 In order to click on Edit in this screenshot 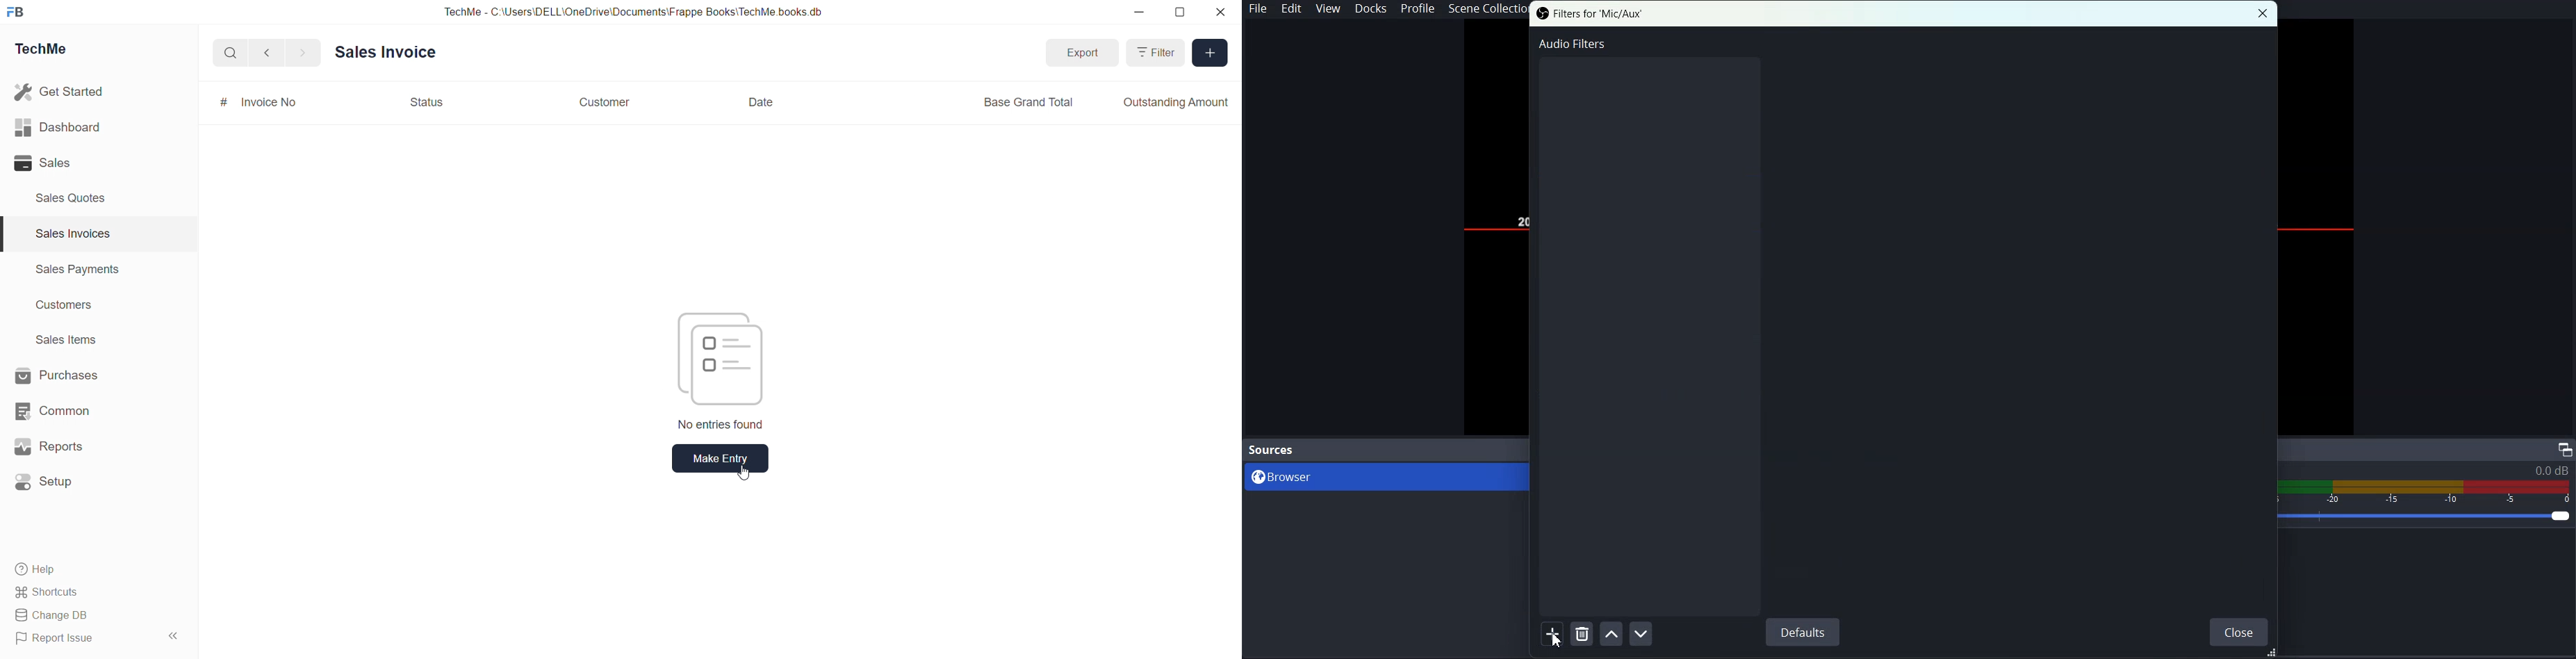, I will do `click(1293, 9)`.